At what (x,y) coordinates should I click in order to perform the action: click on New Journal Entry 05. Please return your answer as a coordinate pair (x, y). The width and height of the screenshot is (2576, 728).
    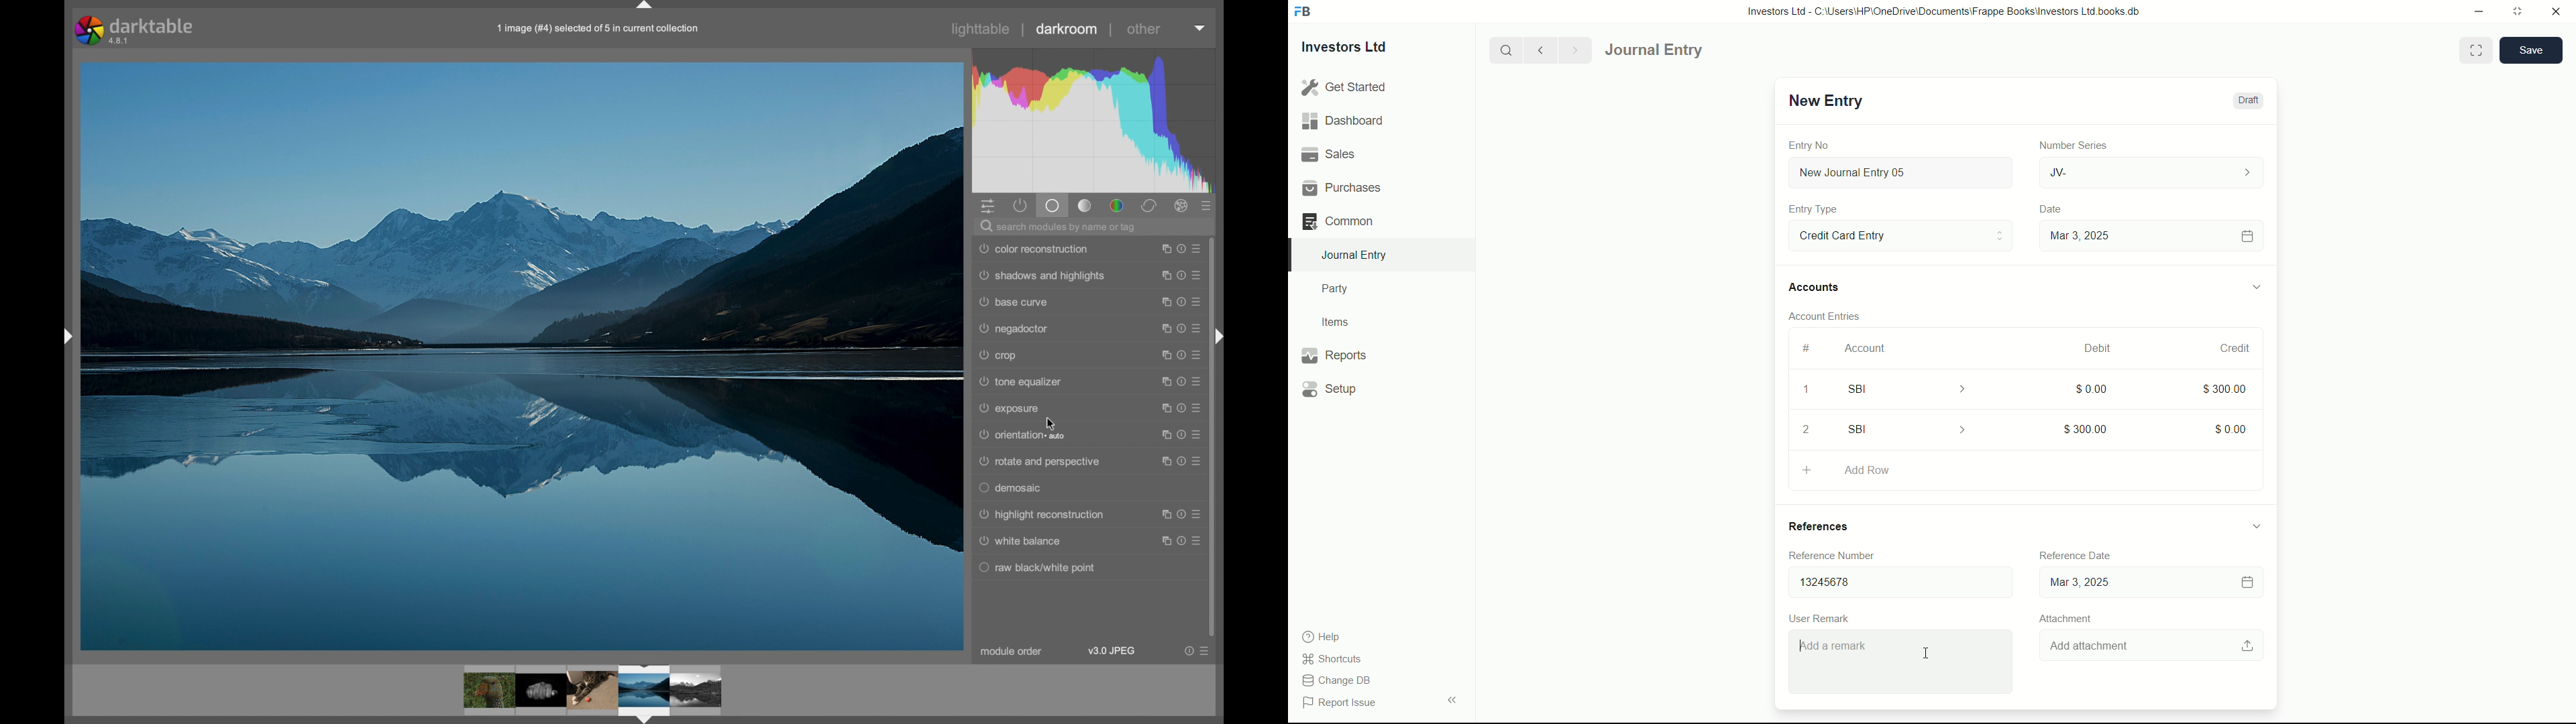
    Looking at the image, I should click on (1902, 173).